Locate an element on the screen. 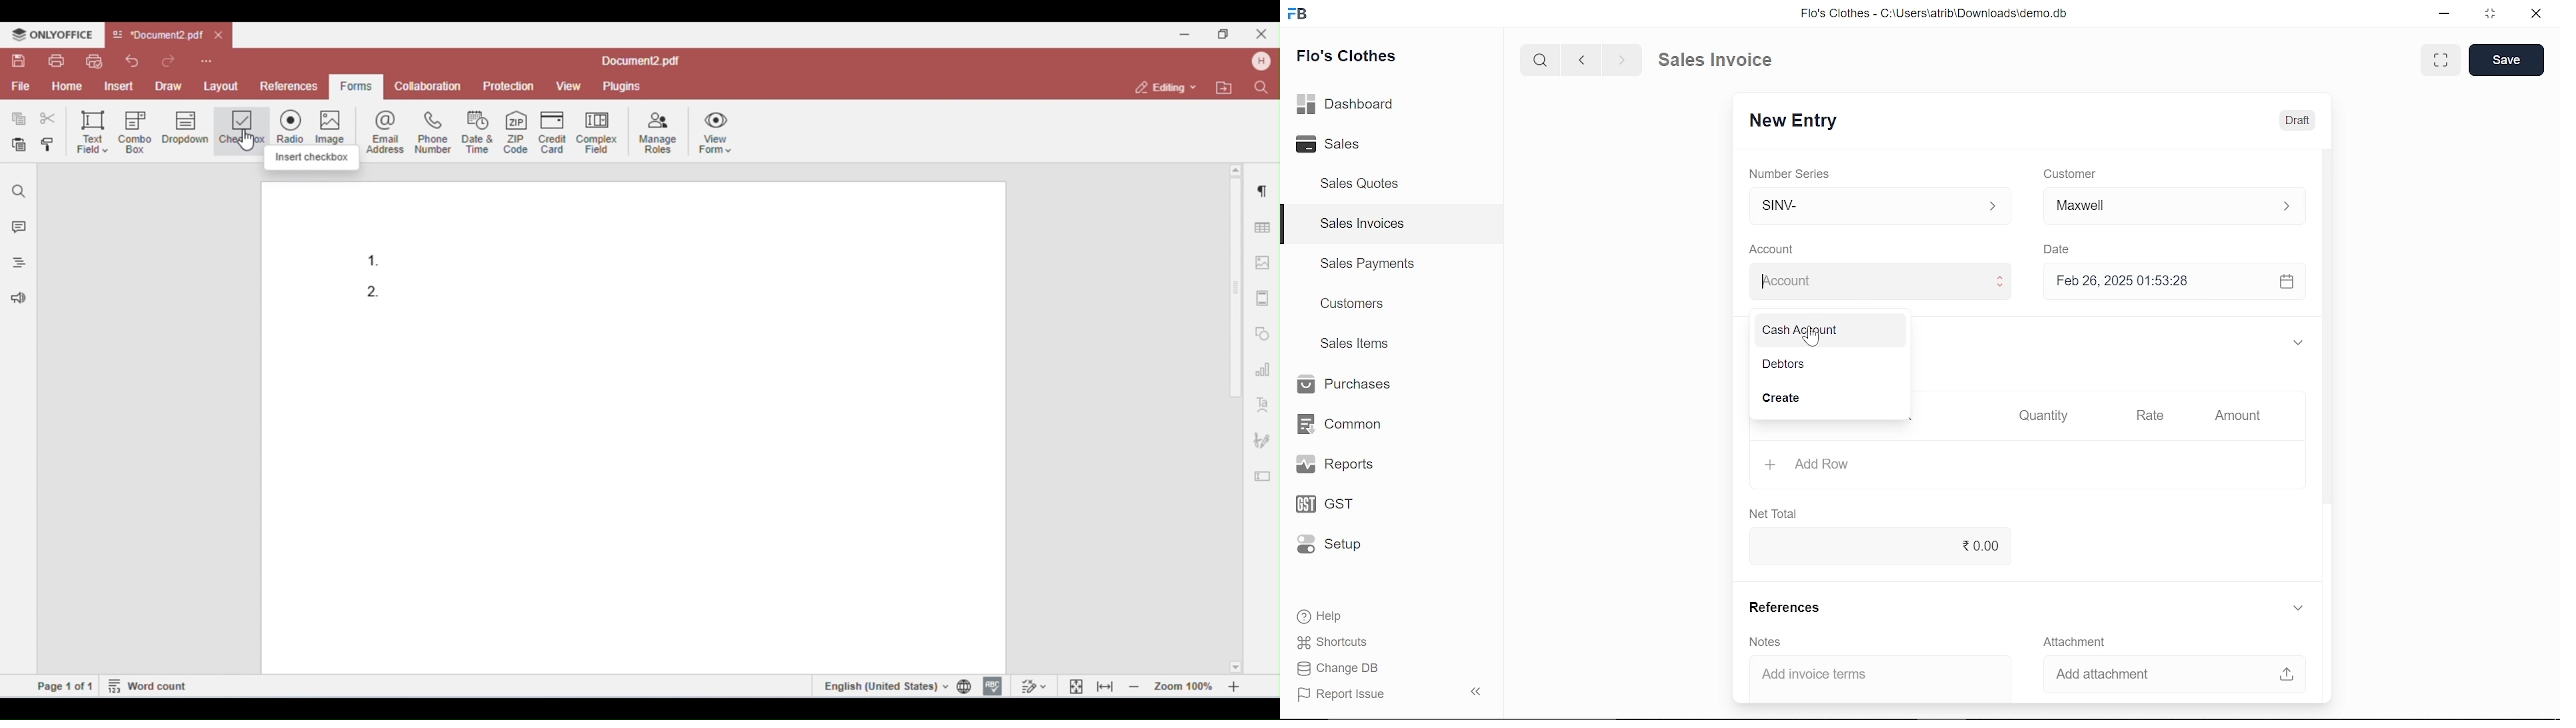 Image resolution: width=2576 pixels, height=728 pixels. close is located at coordinates (2534, 15).